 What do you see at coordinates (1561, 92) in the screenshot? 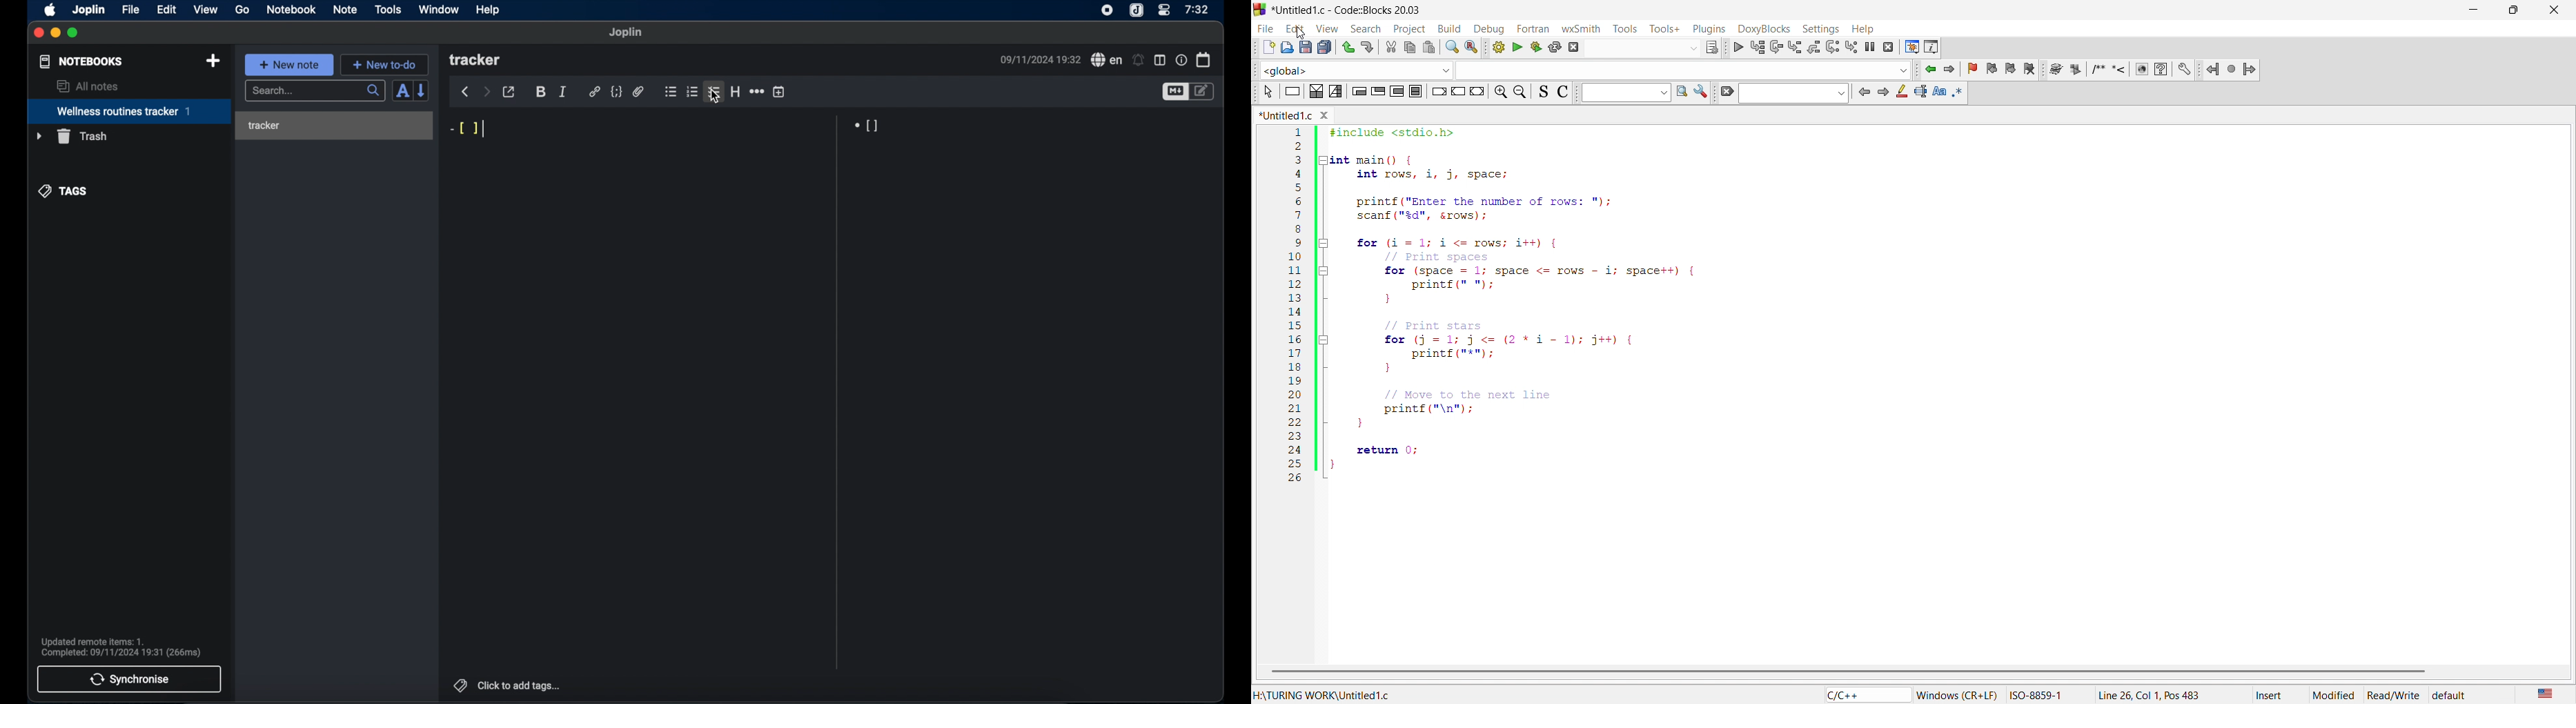
I see `icon` at bounding box center [1561, 92].